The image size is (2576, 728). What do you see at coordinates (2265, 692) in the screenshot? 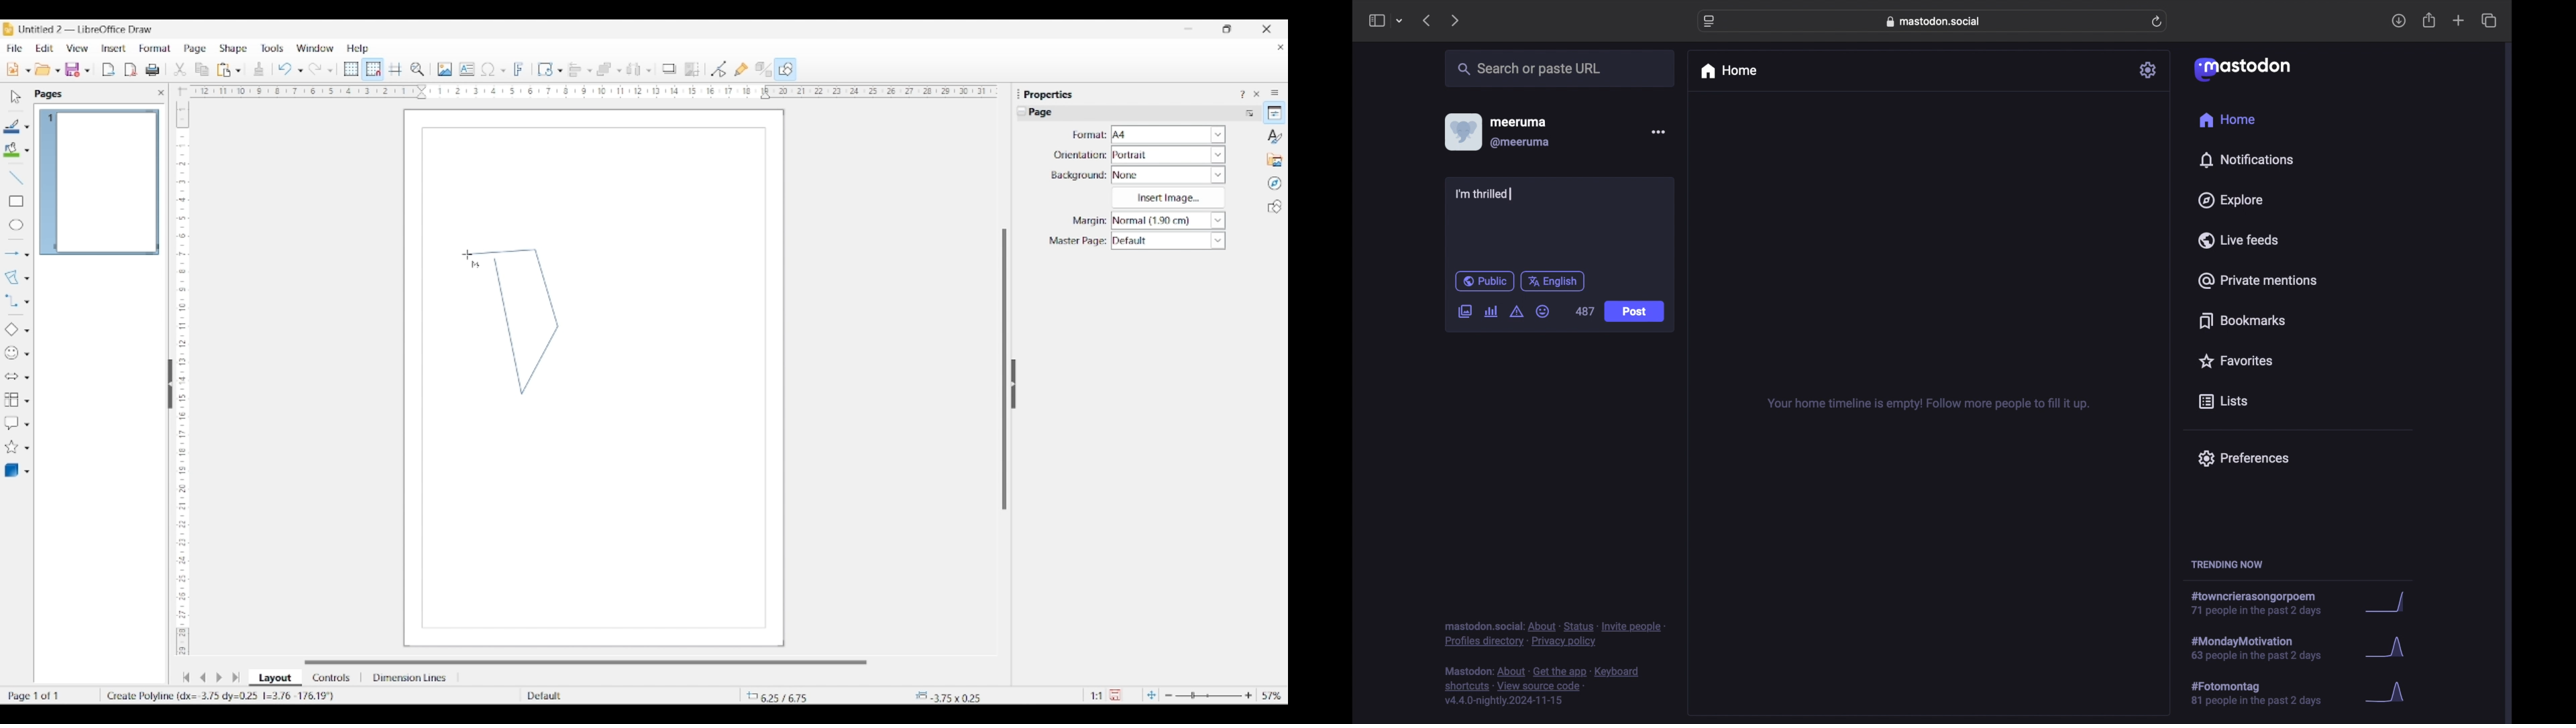
I see `hashtag trend` at bounding box center [2265, 692].